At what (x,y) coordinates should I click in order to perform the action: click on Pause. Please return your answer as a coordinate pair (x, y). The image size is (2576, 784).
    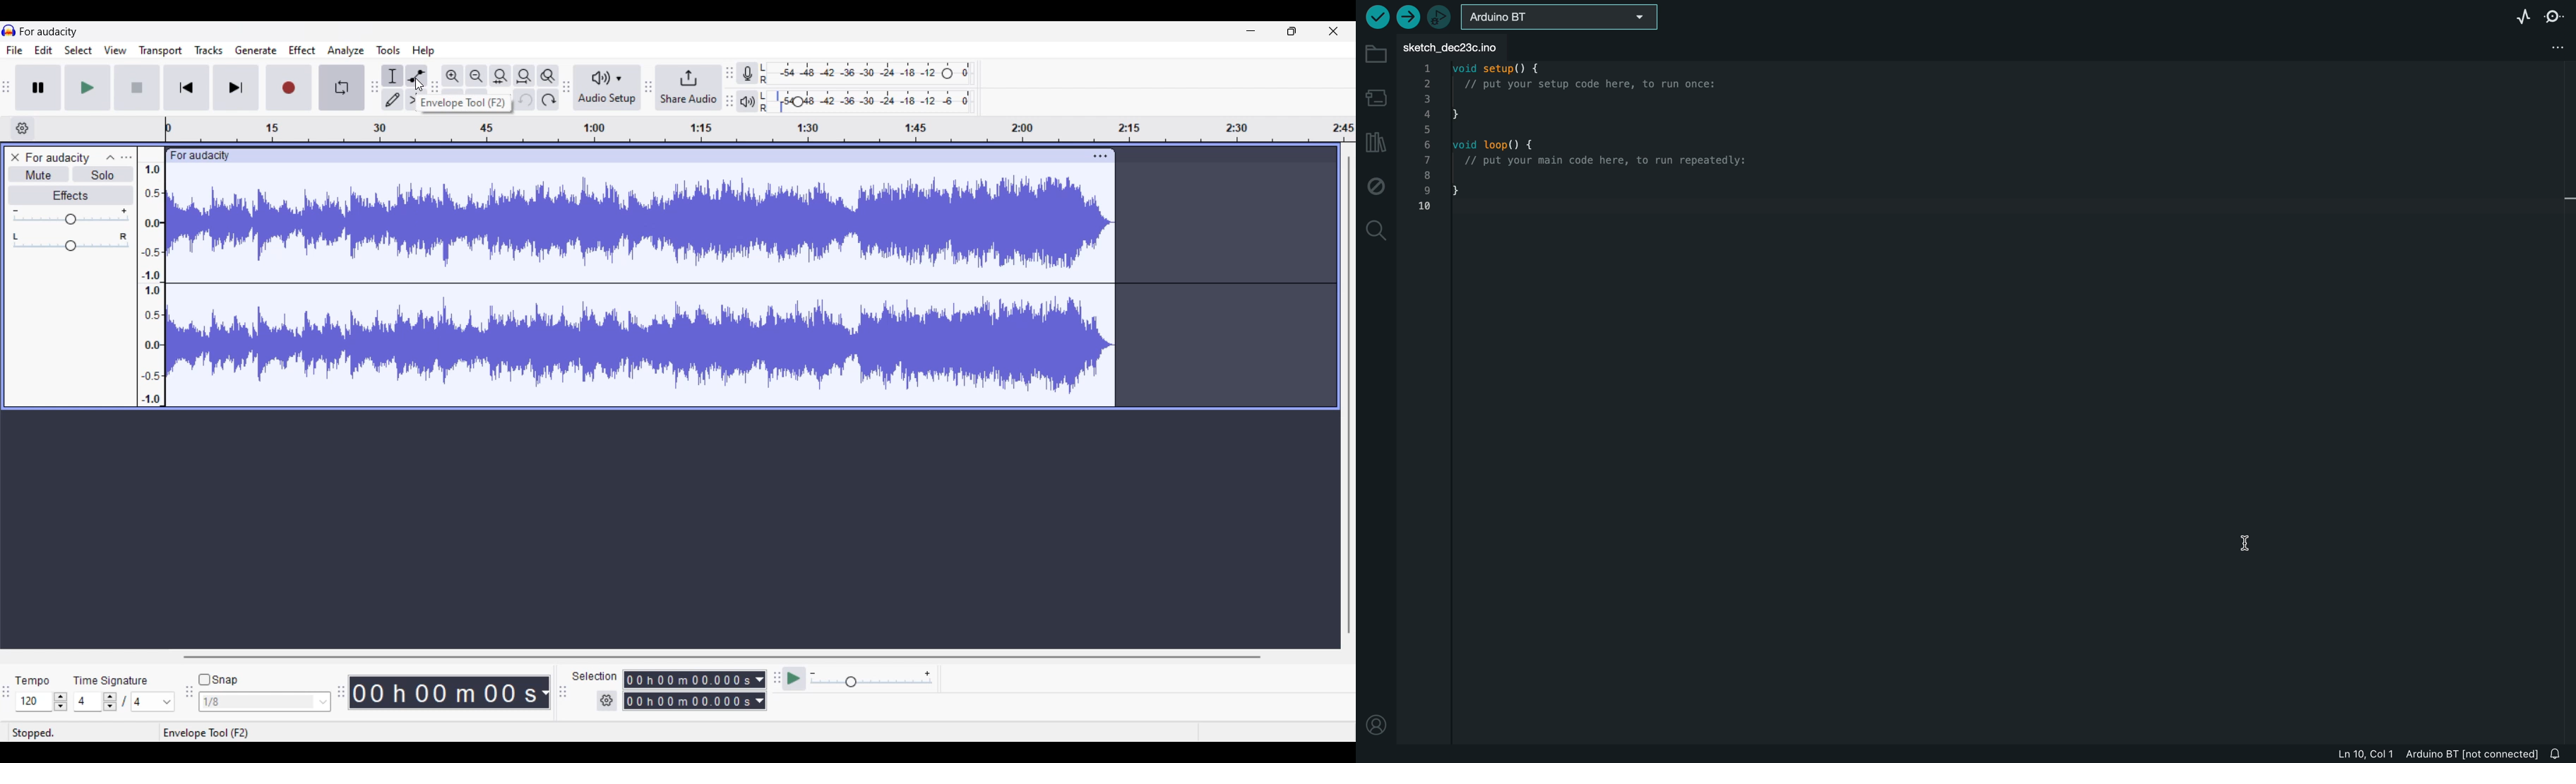
    Looking at the image, I should click on (38, 88).